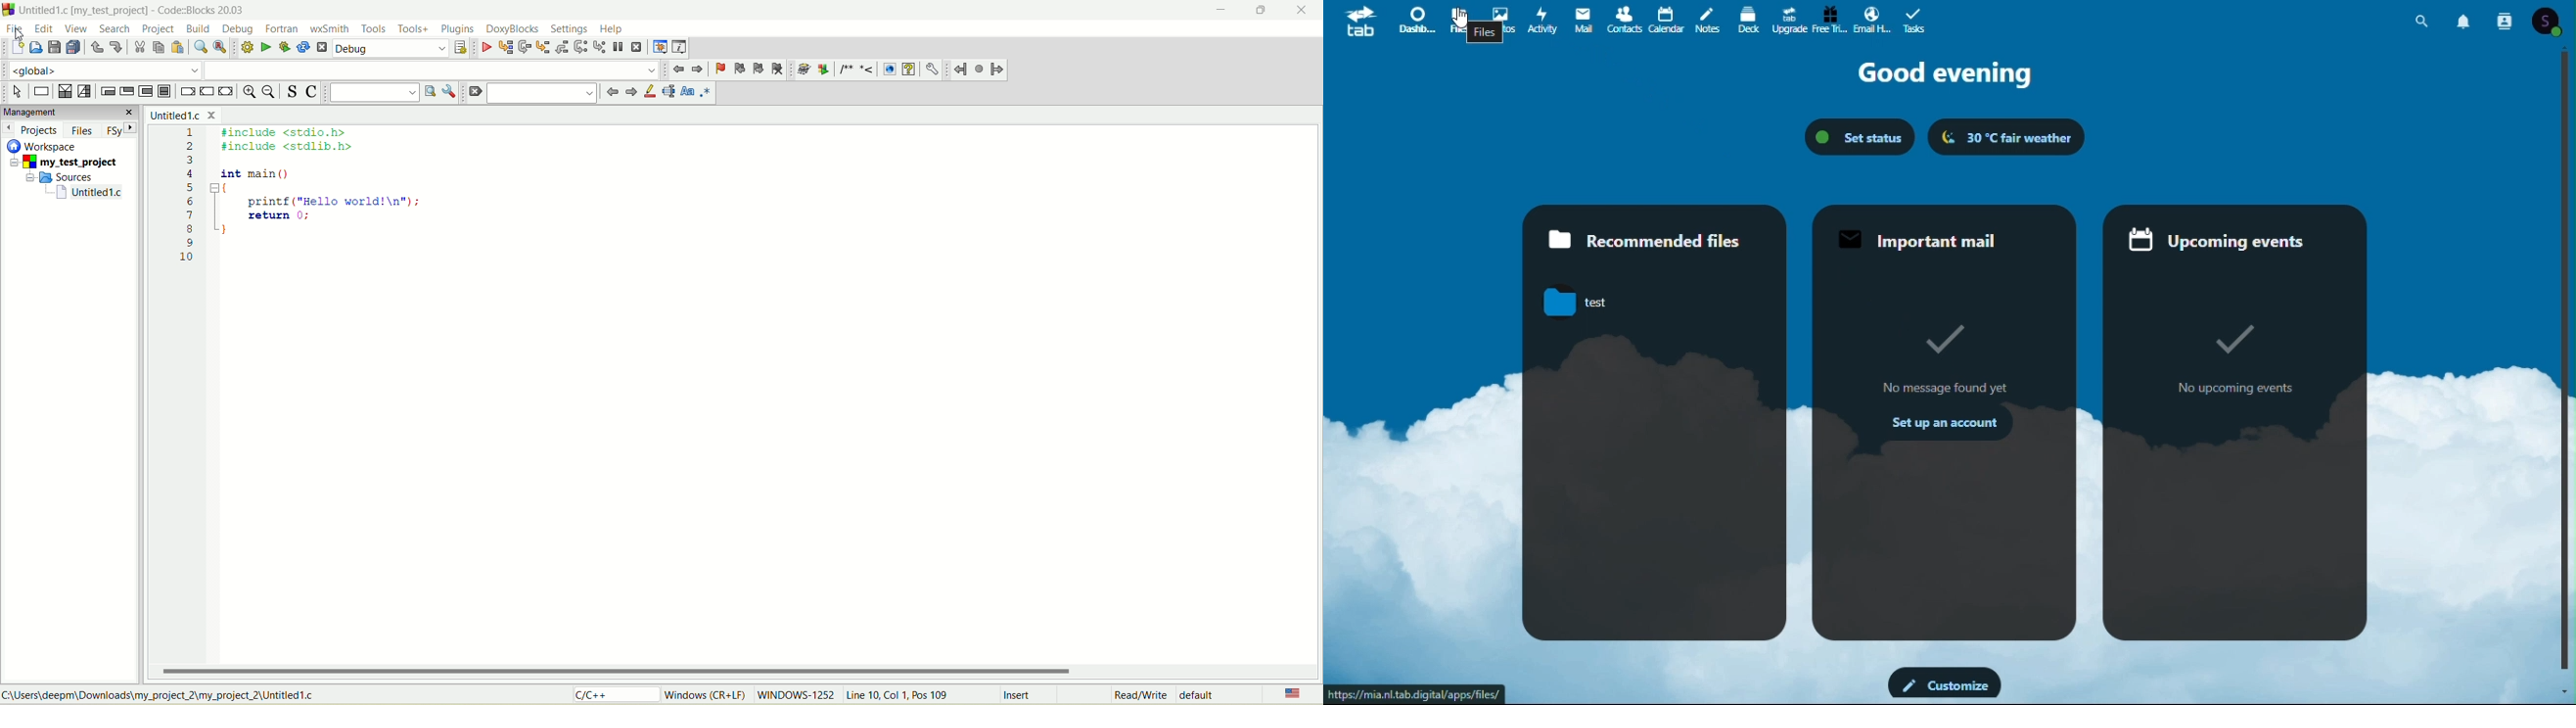 This screenshot has width=2576, height=728. I want to click on next line, so click(523, 48).